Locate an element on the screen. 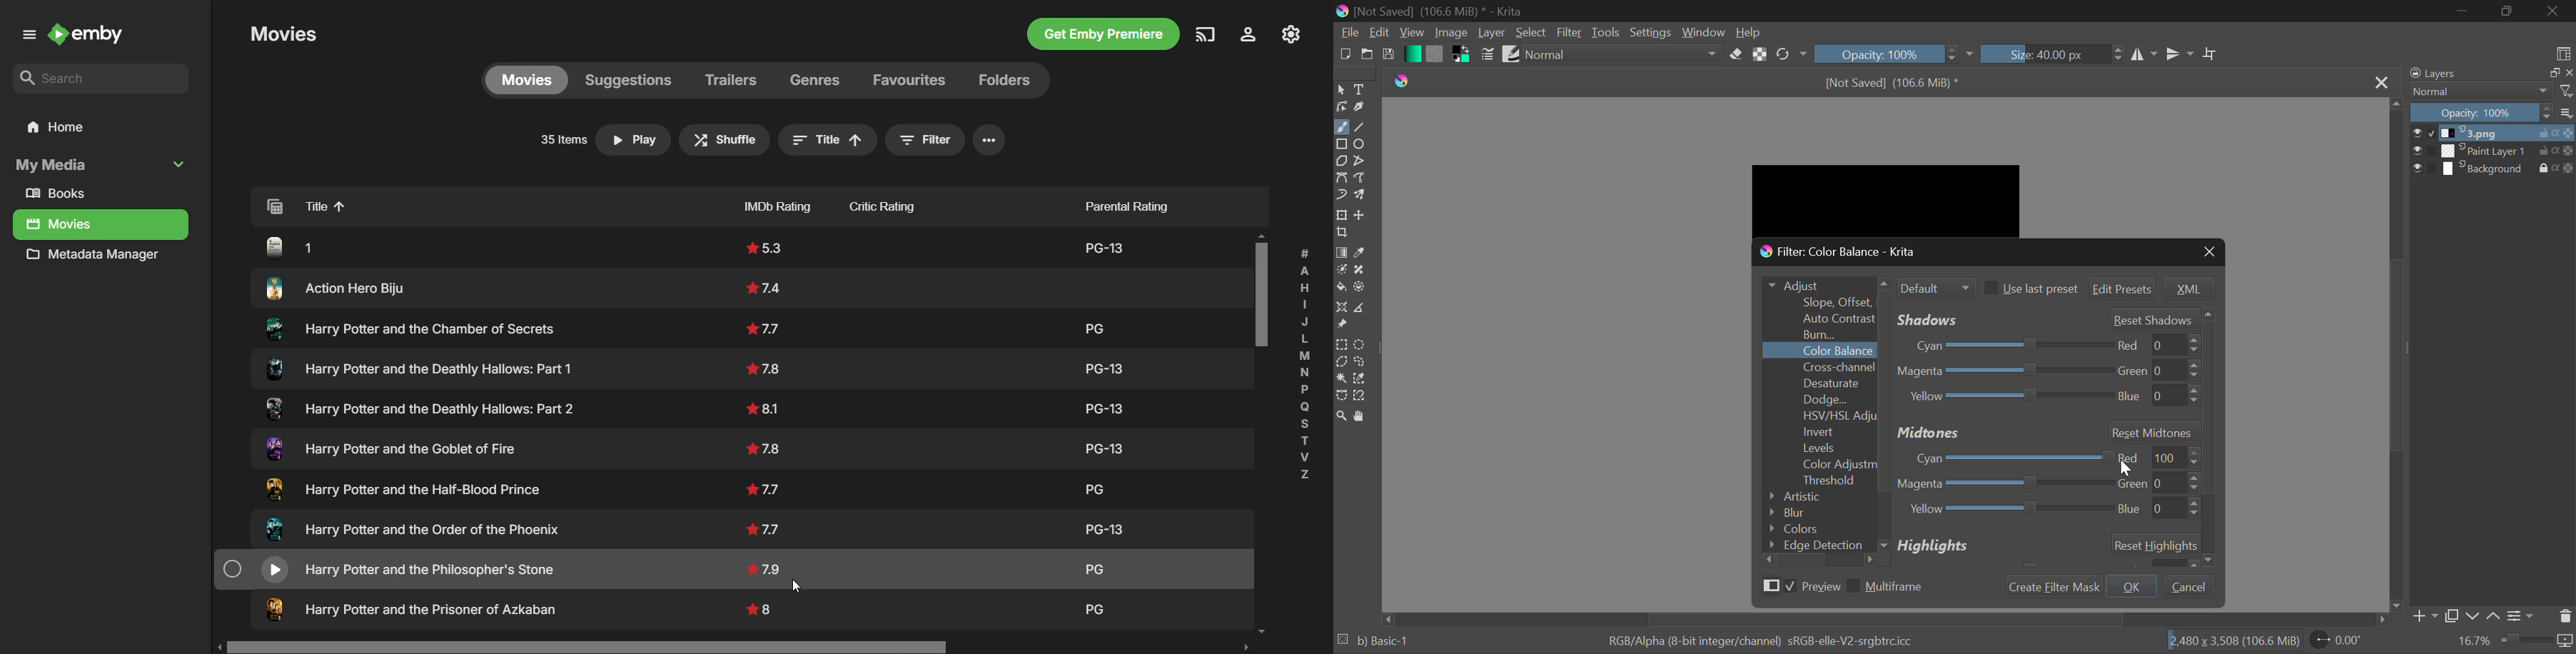 The width and height of the screenshot is (2576, 672). Gradient is located at coordinates (1412, 54).